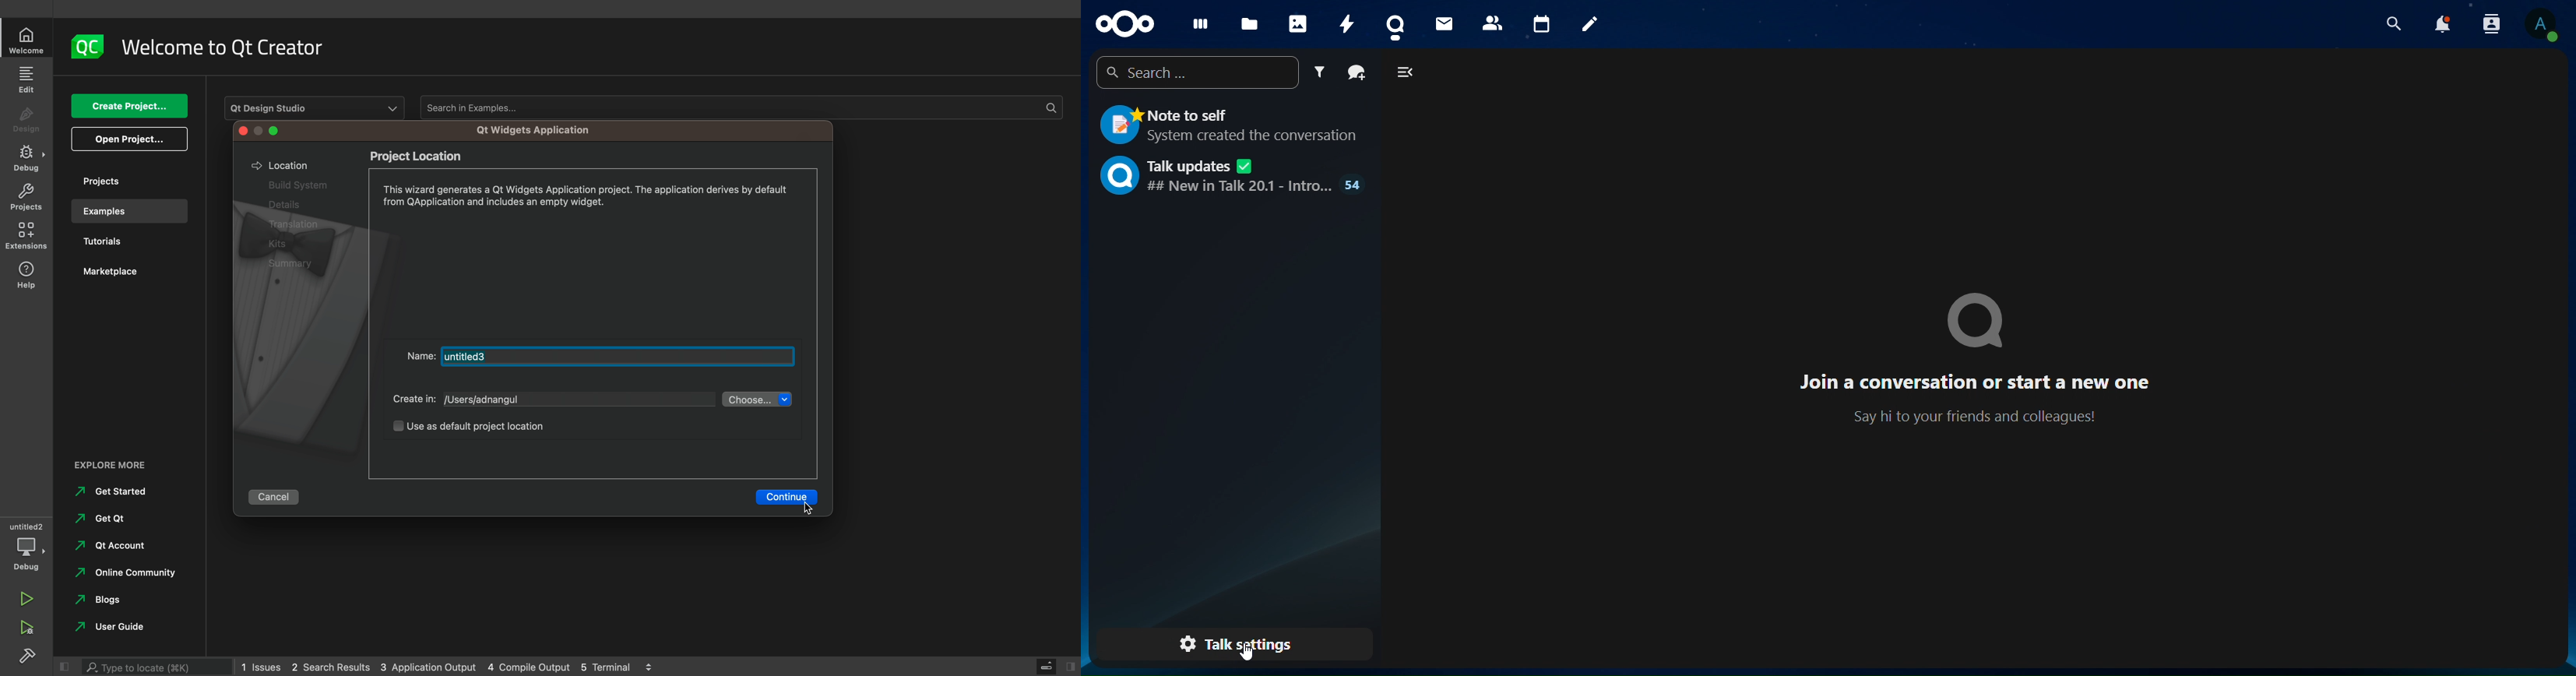  What do you see at coordinates (159, 665) in the screenshot?
I see `seach bar` at bounding box center [159, 665].